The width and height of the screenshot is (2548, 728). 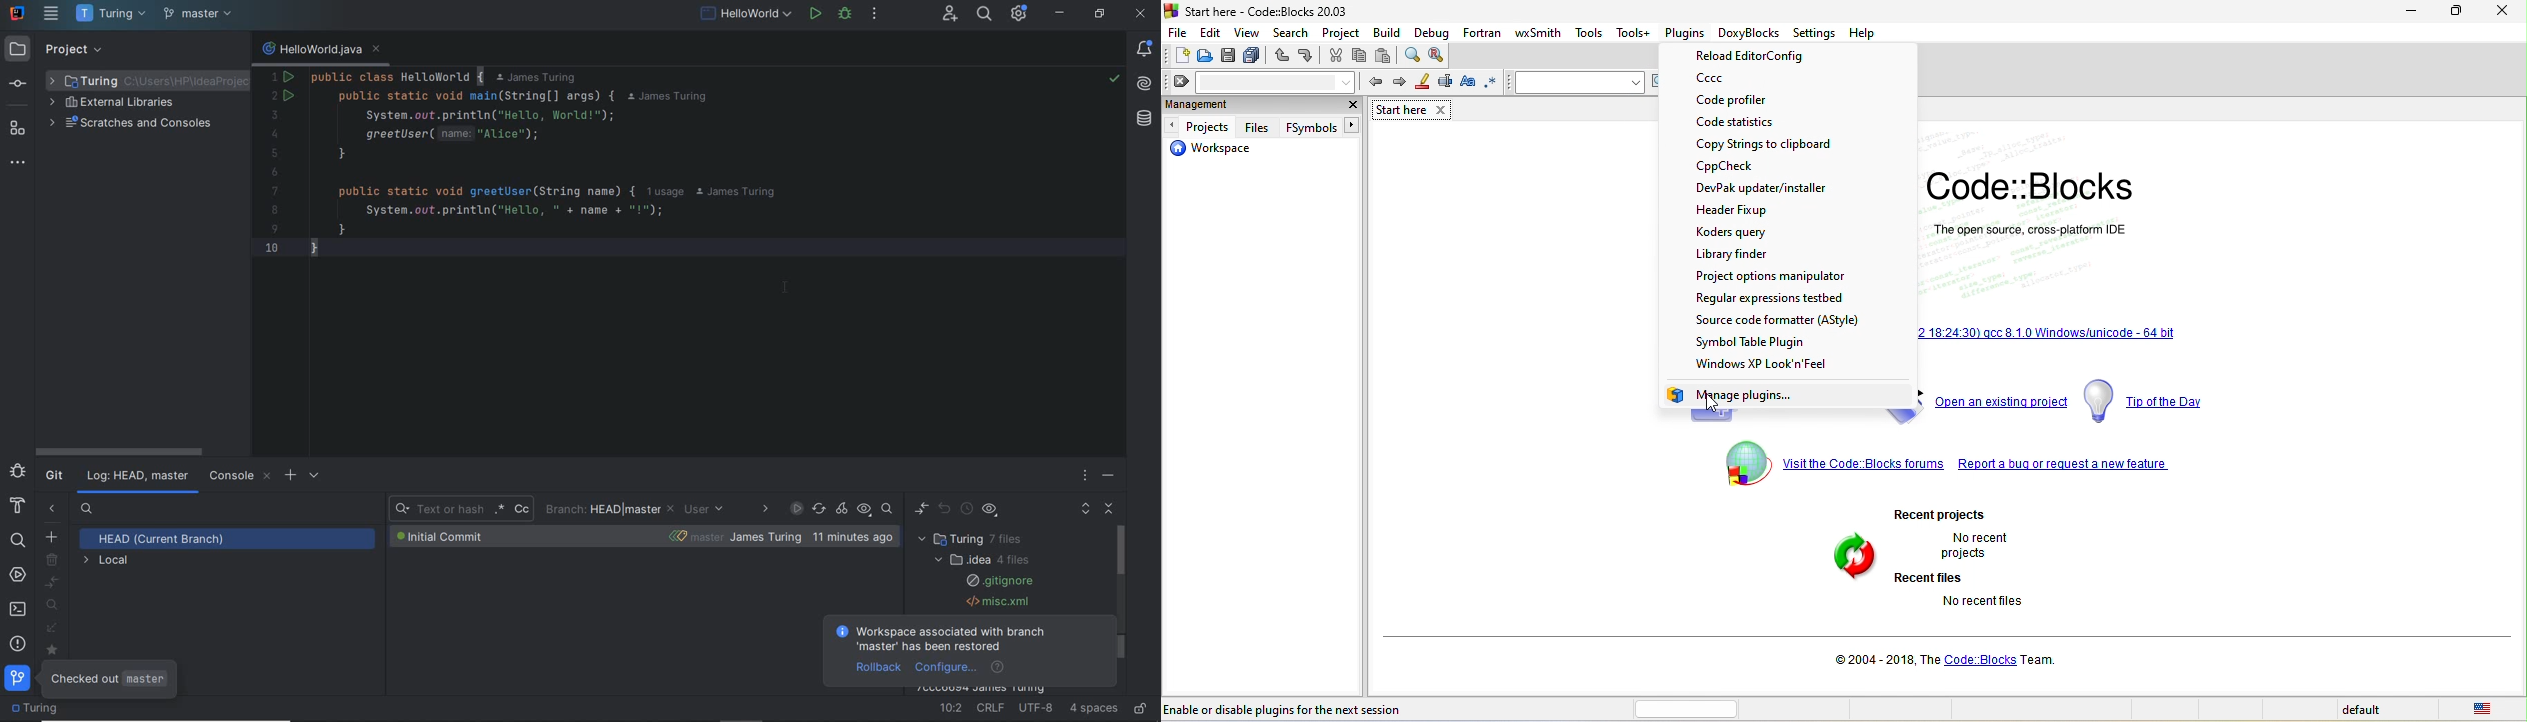 I want to click on notifications, so click(x=1146, y=50).